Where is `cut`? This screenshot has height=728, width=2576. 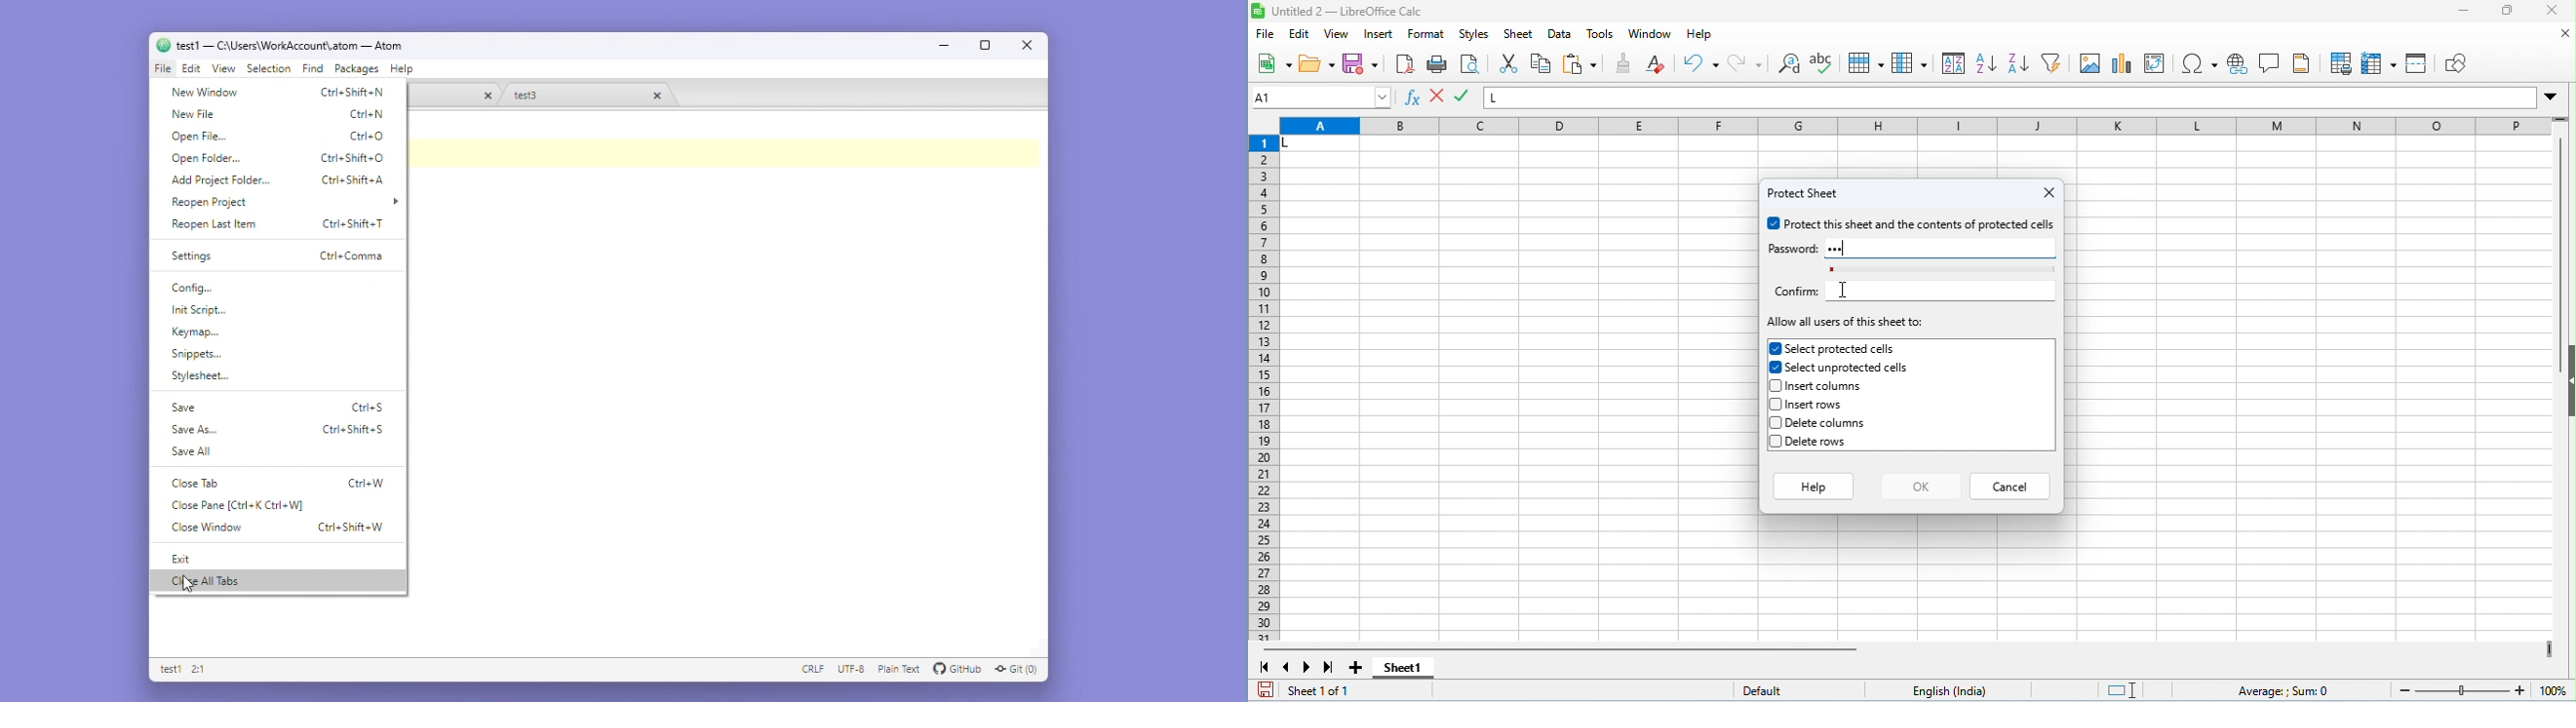
cut is located at coordinates (1512, 63).